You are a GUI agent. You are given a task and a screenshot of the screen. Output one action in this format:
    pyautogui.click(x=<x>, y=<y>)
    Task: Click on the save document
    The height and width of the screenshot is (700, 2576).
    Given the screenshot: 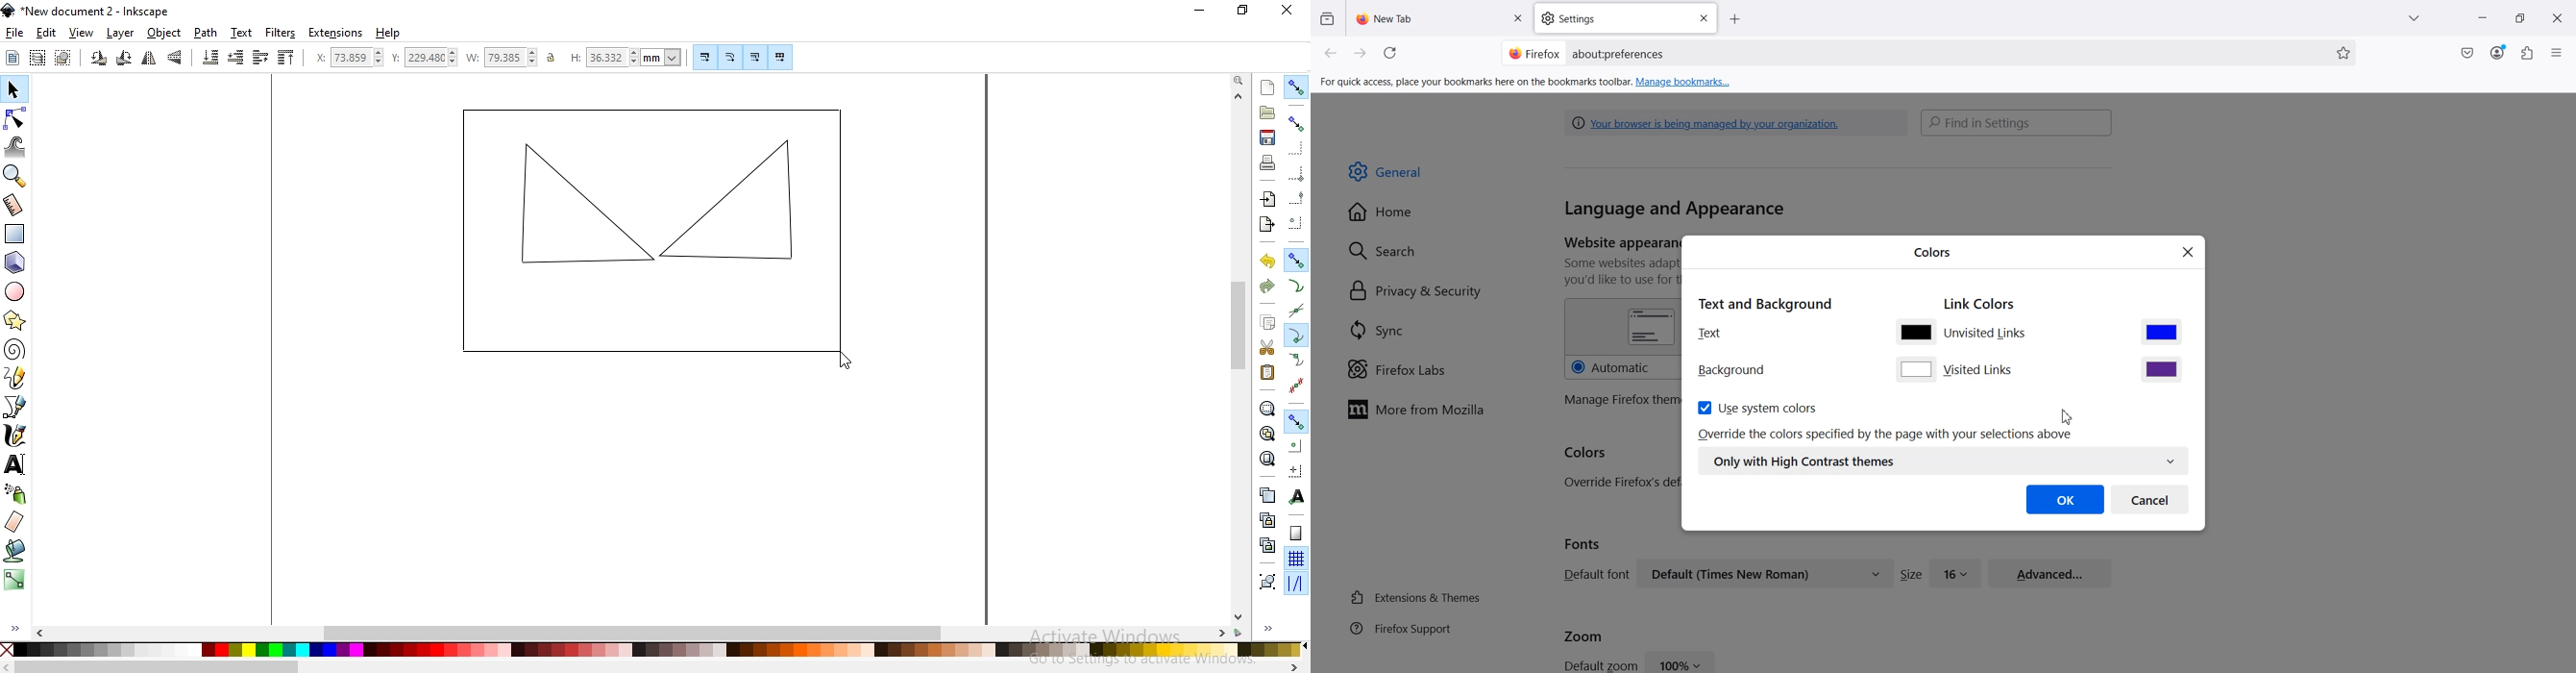 What is the action you would take?
    pyautogui.click(x=1268, y=137)
    